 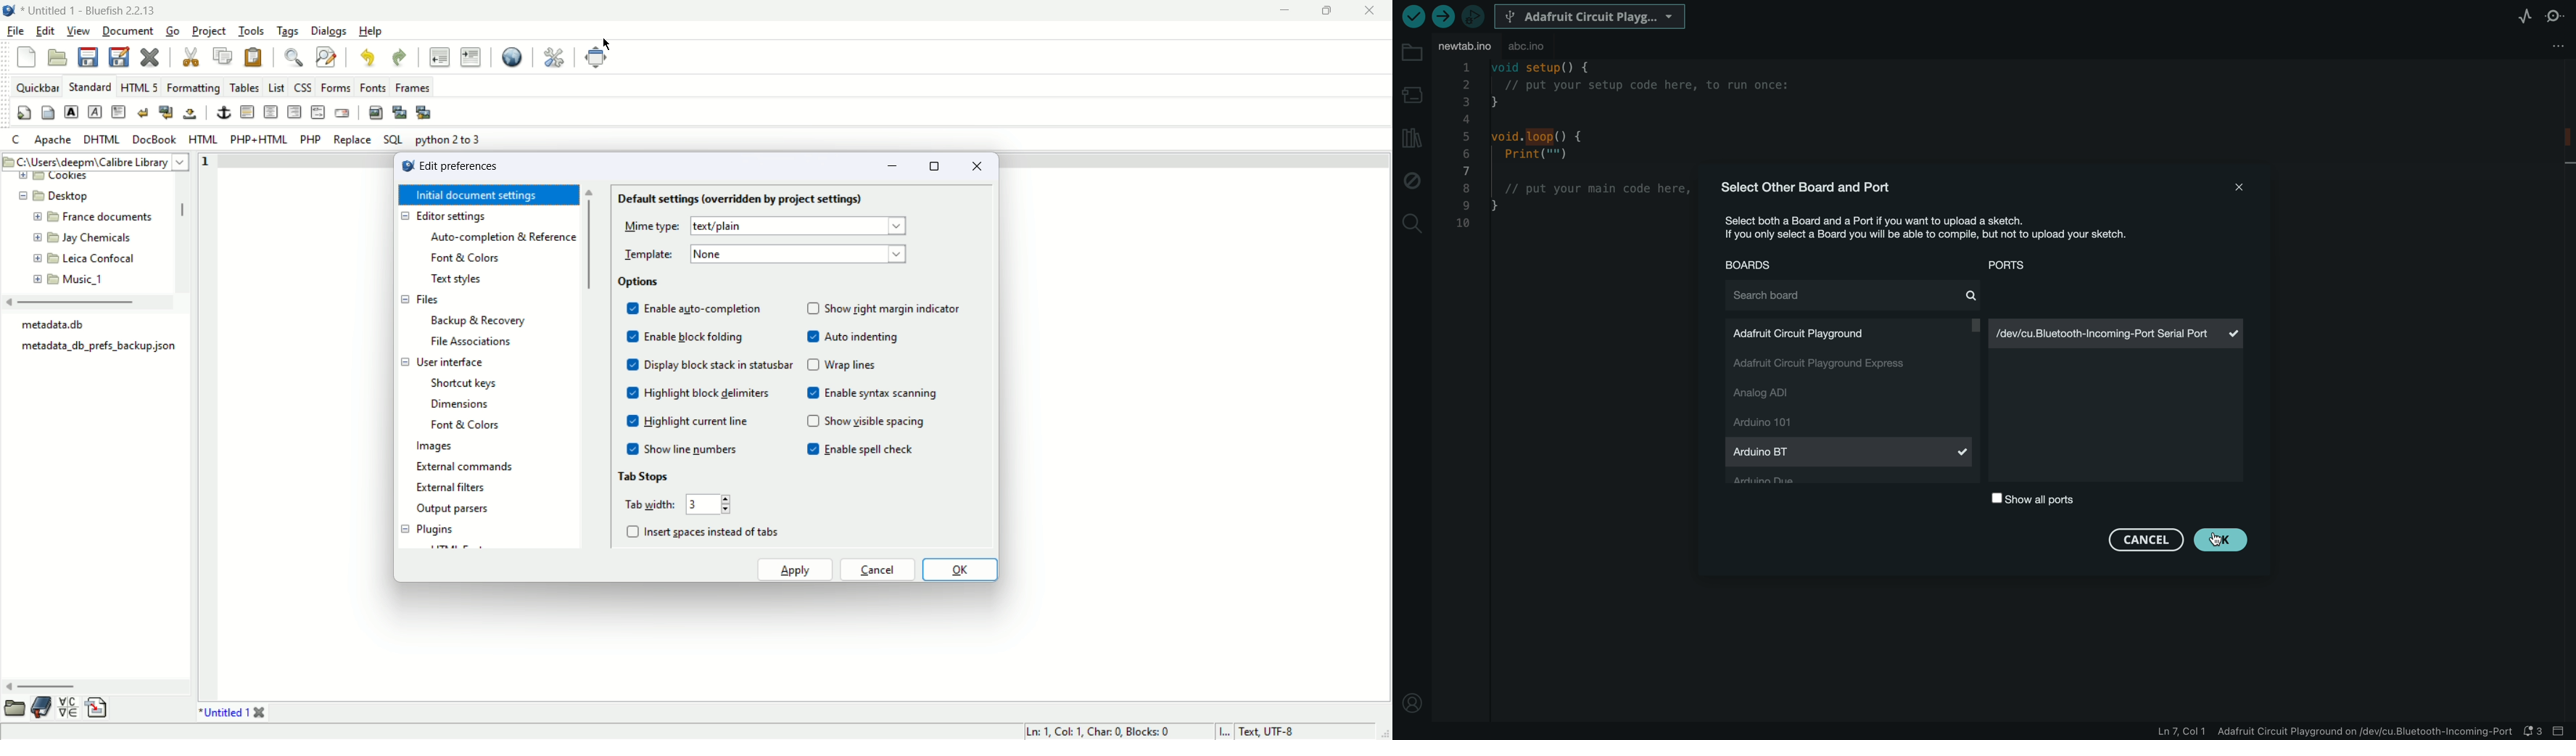 What do you see at coordinates (303, 88) in the screenshot?
I see `CSS` at bounding box center [303, 88].